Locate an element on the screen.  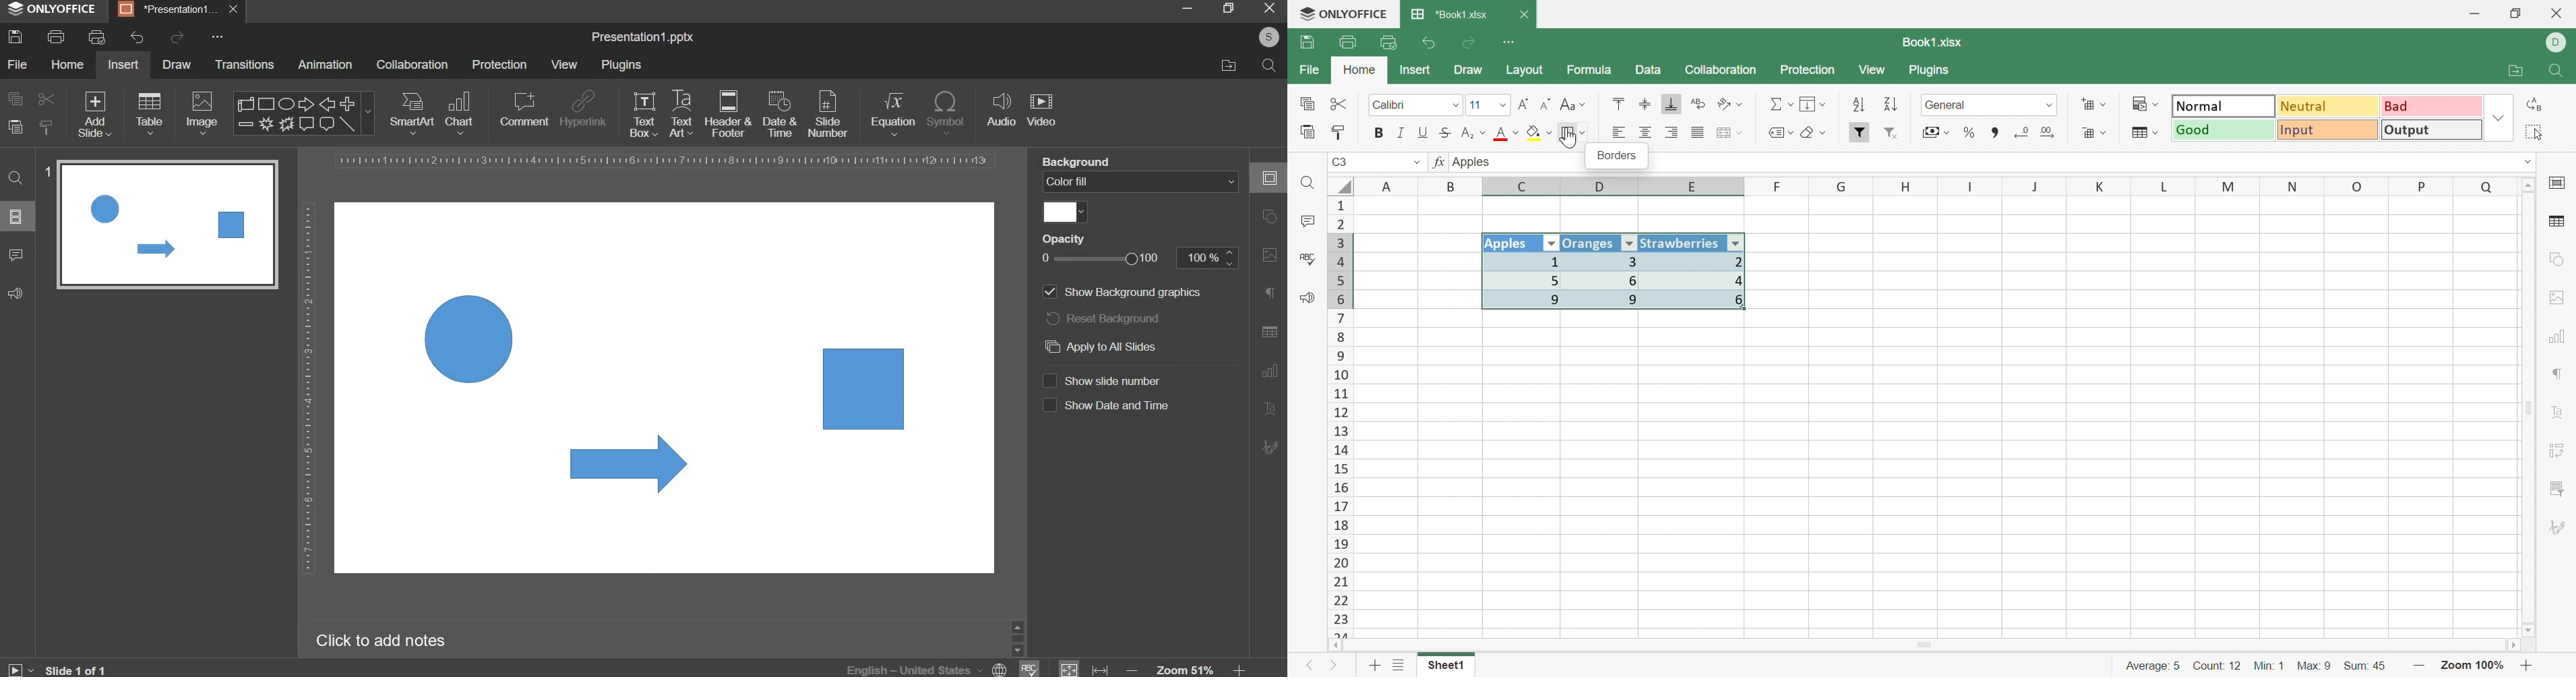
Align Right is located at coordinates (1673, 132).